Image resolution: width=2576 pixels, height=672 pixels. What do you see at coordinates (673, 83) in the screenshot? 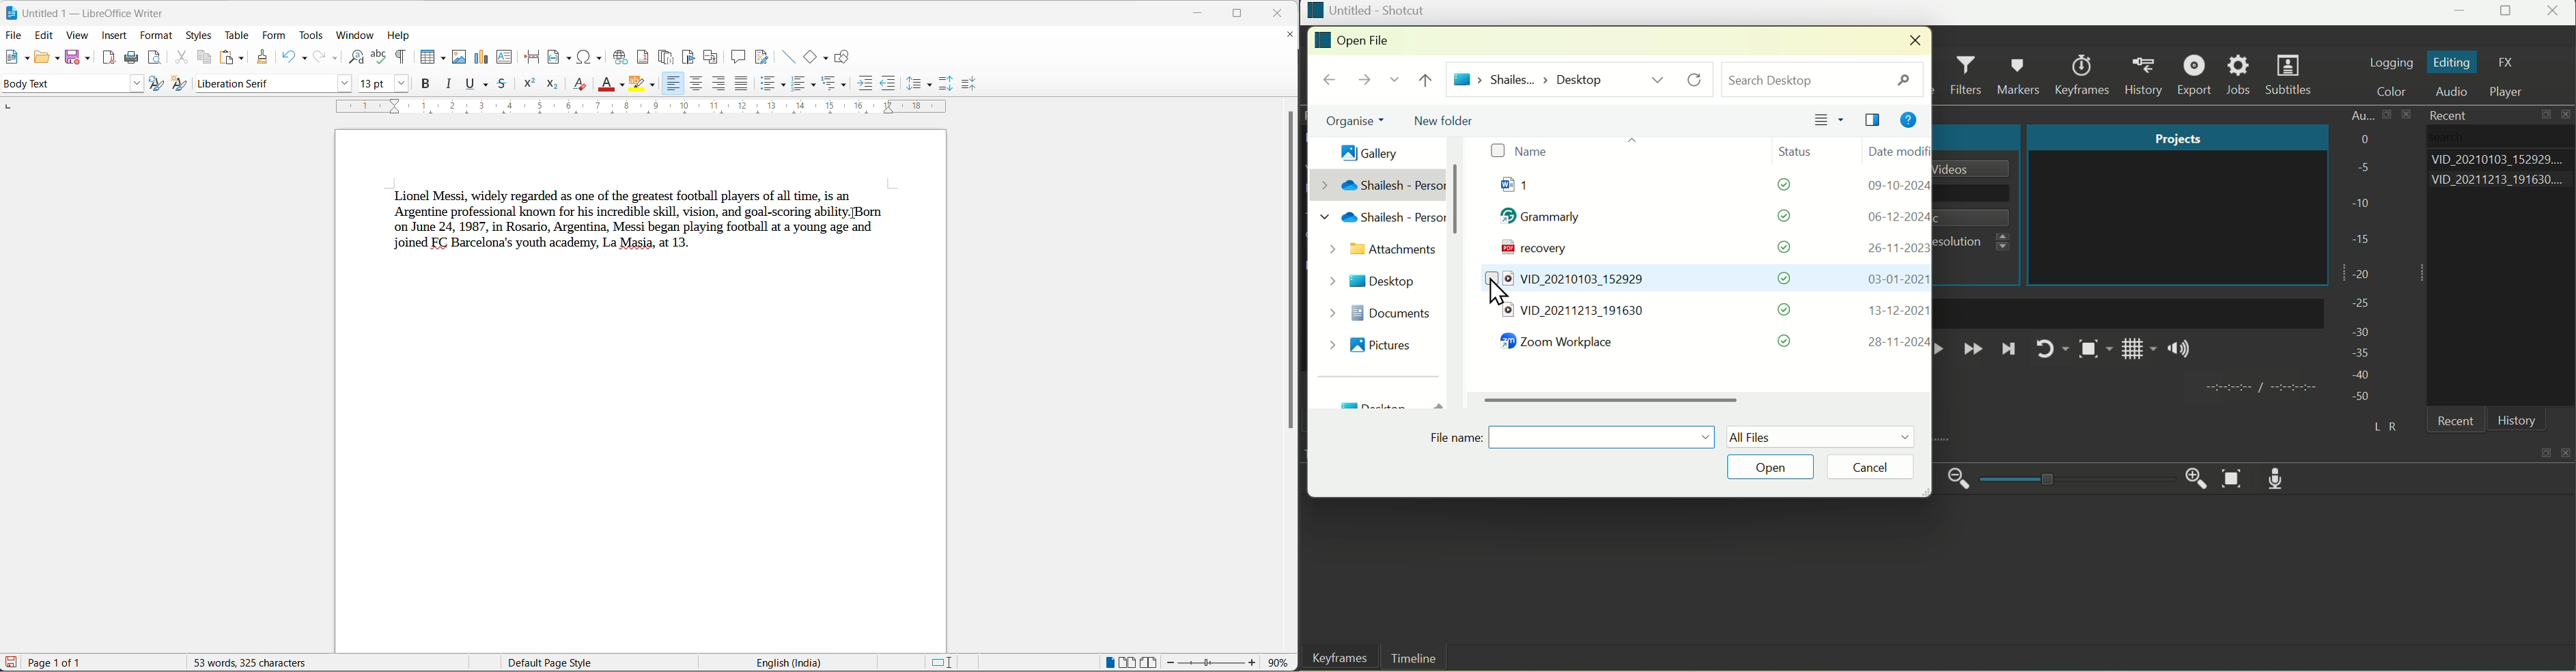
I see `text align right` at bounding box center [673, 83].